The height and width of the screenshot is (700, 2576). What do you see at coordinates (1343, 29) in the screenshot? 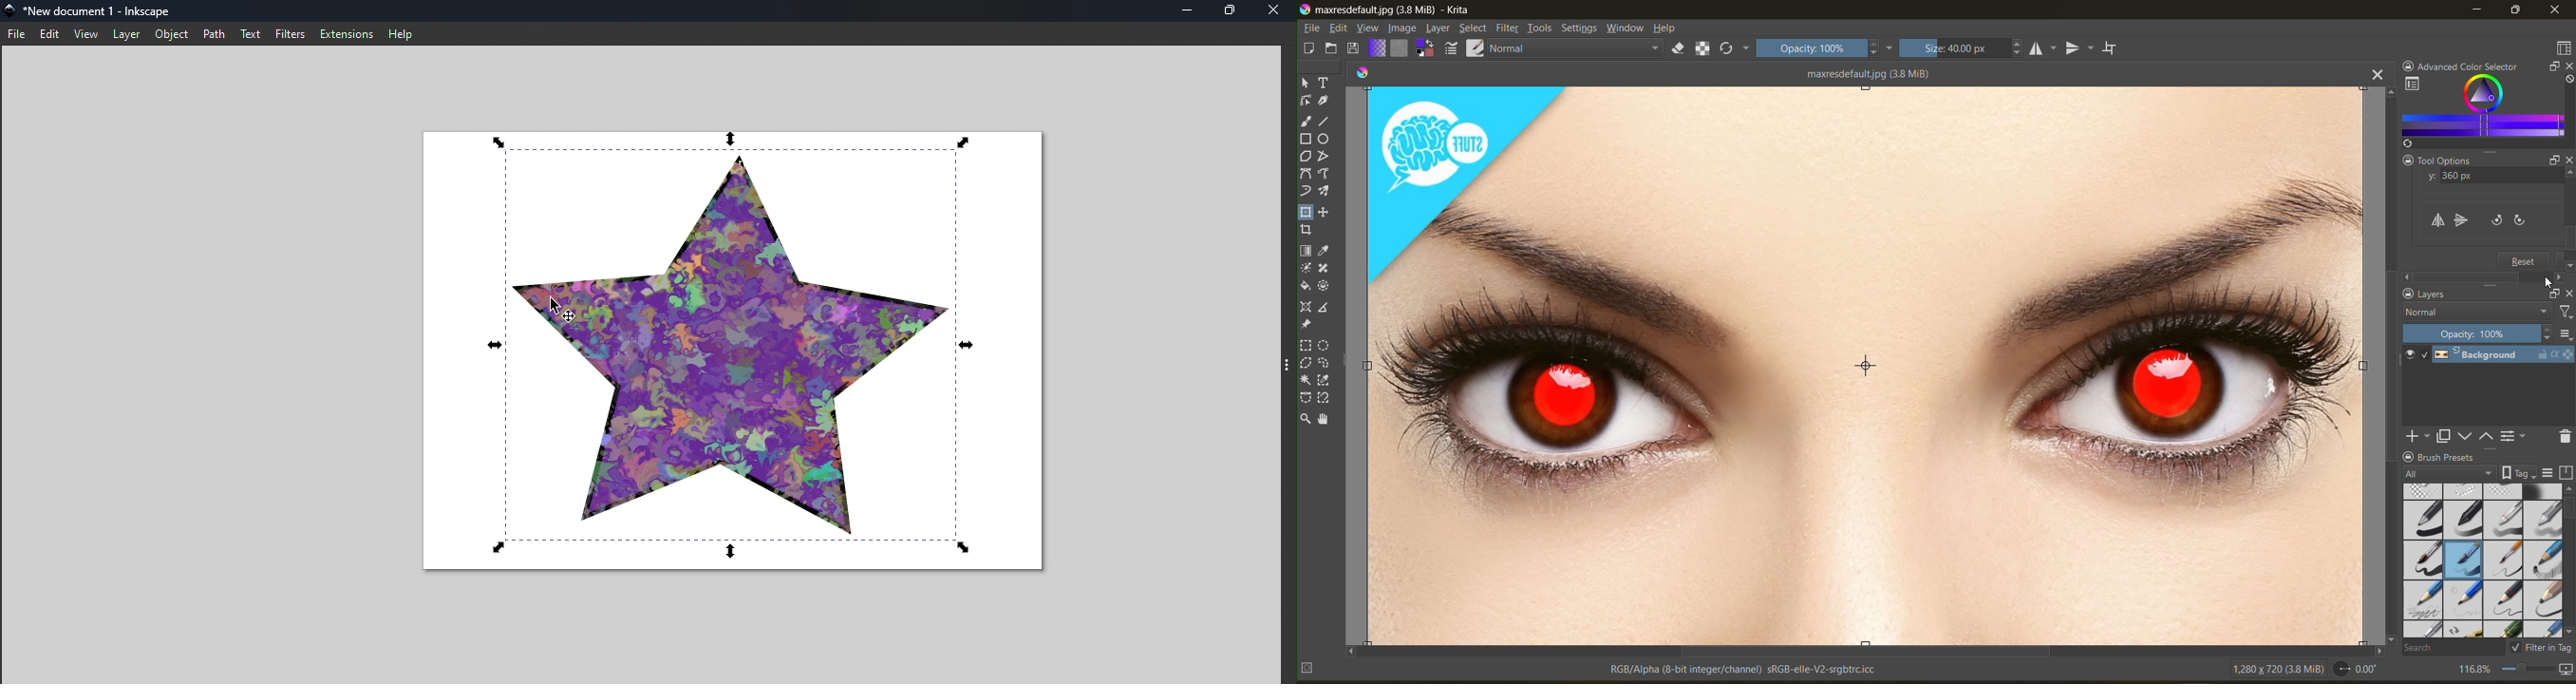
I see `edit` at bounding box center [1343, 29].